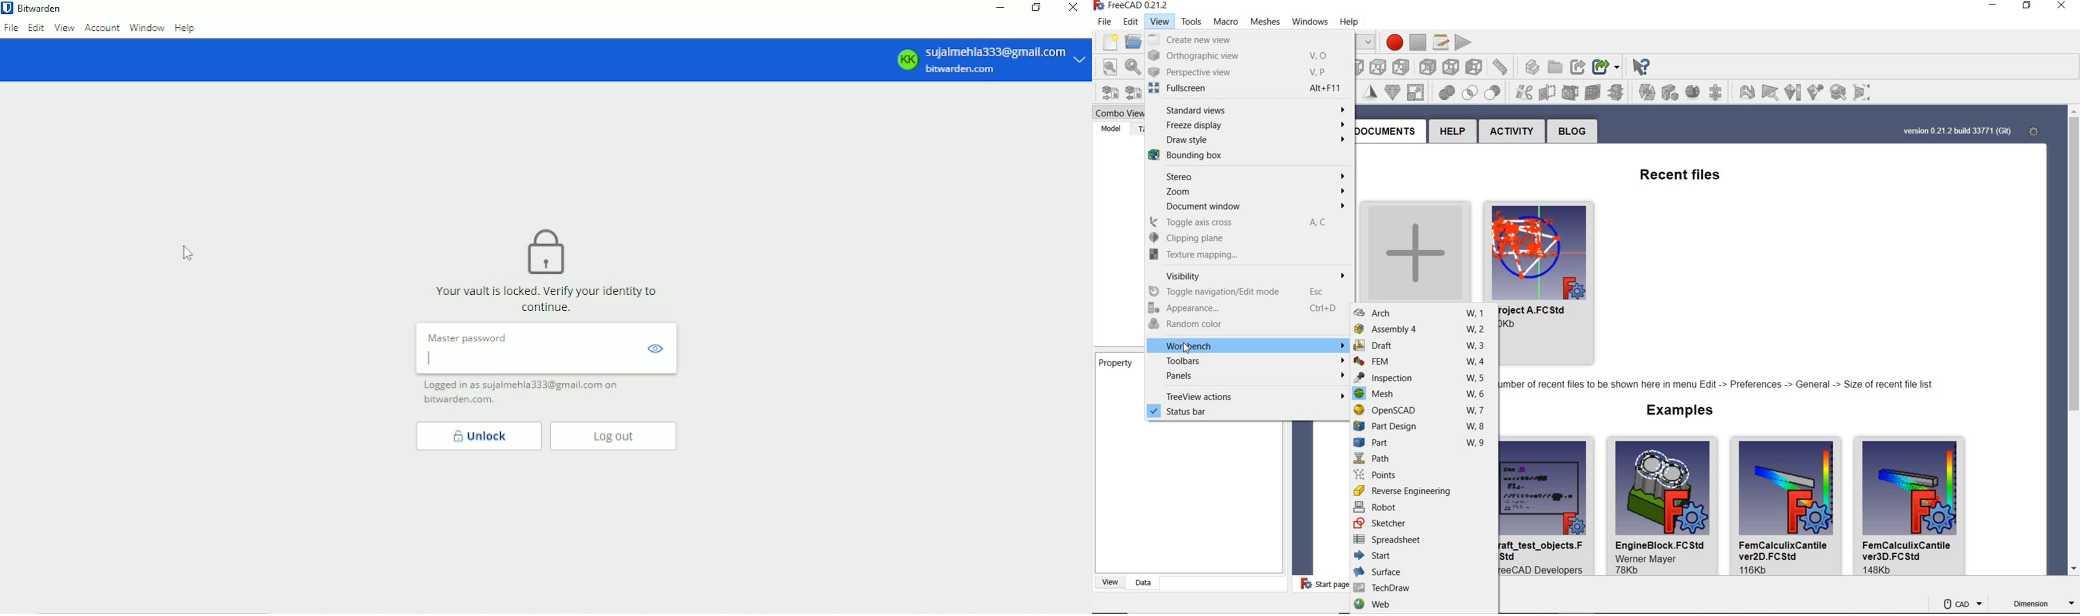  Describe the element at coordinates (1507, 66) in the screenshot. I see `create part` at that location.